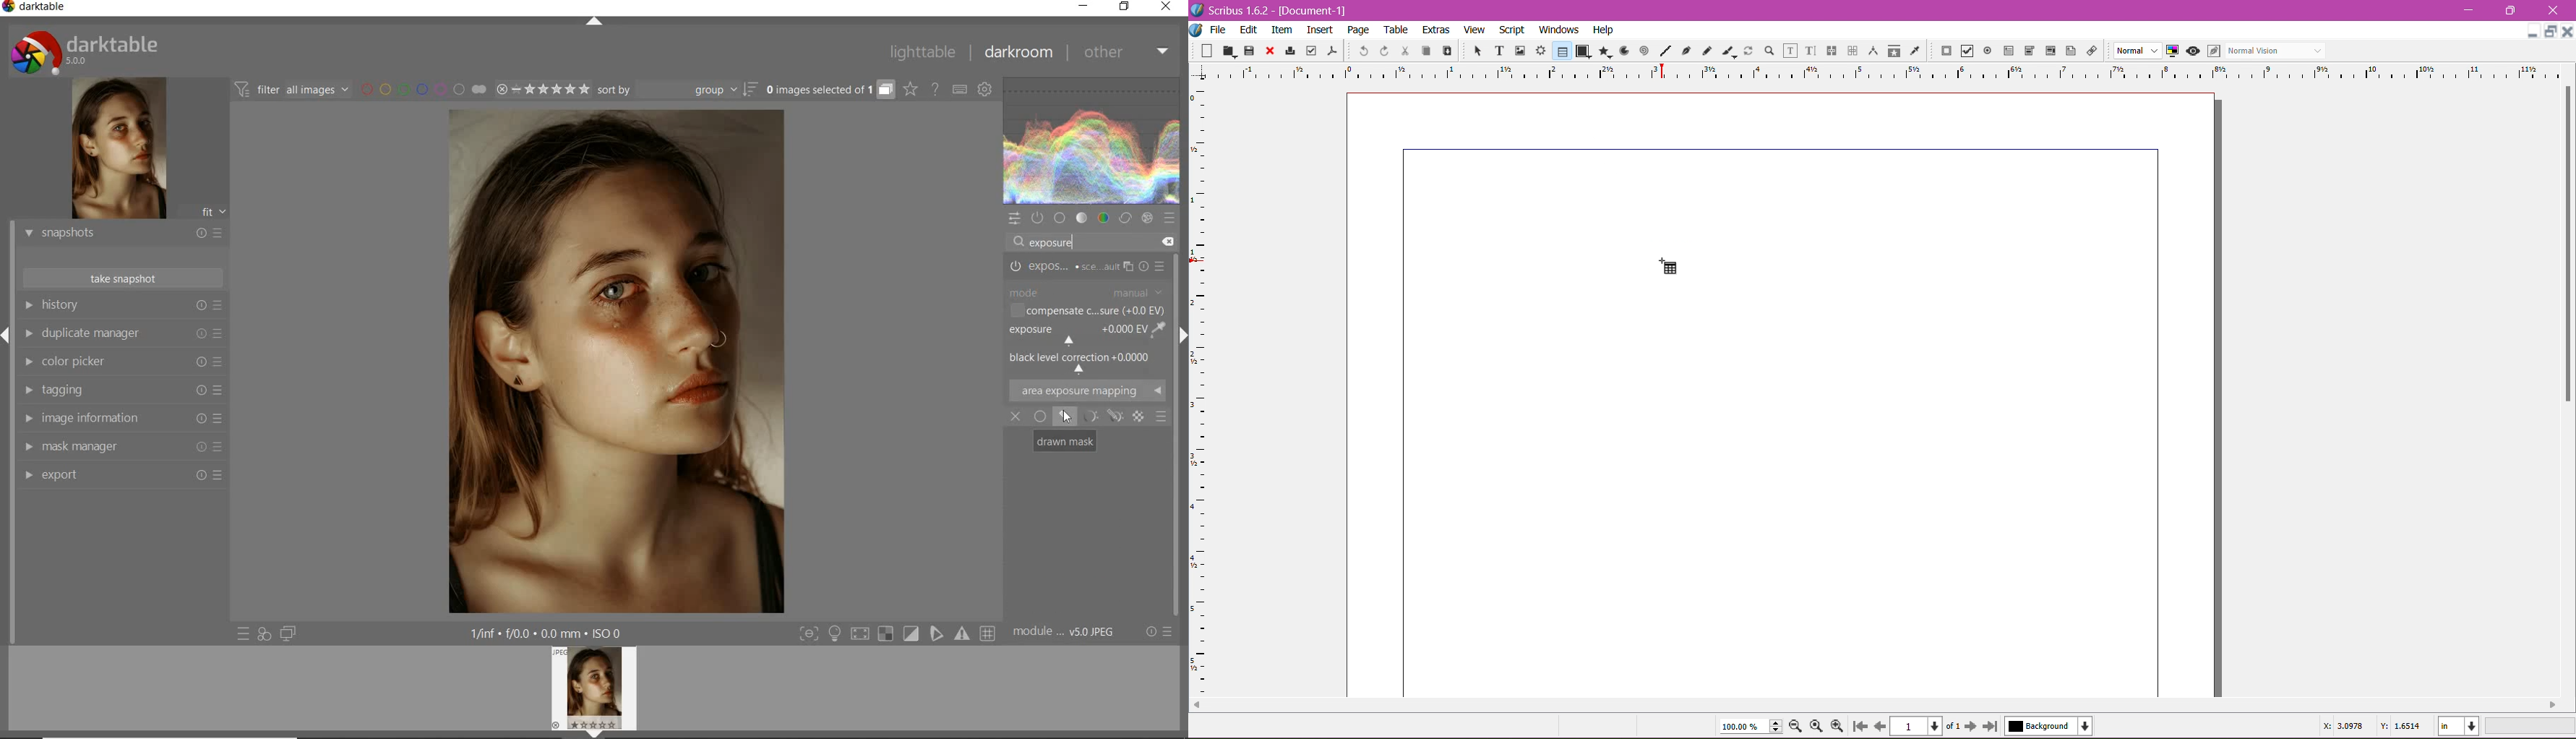 The image size is (2576, 756). I want to click on selected image, so click(619, 361).